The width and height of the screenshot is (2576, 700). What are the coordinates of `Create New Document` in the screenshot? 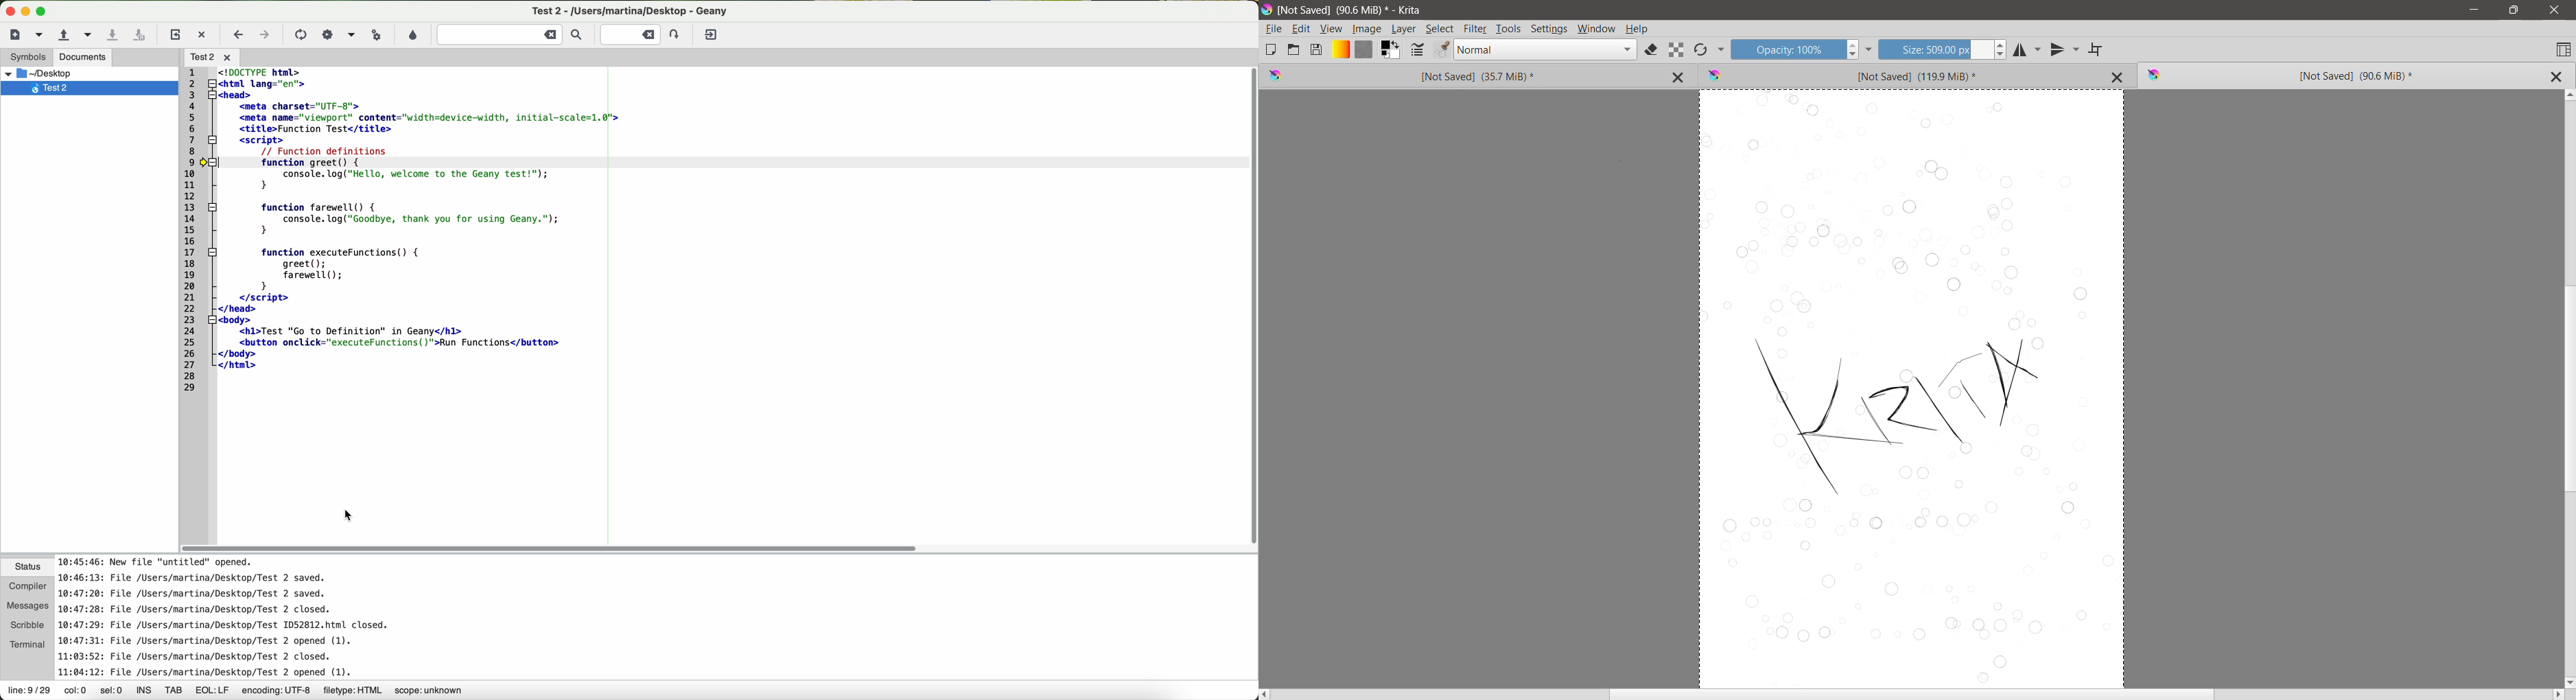 It's located at (1270, 49).